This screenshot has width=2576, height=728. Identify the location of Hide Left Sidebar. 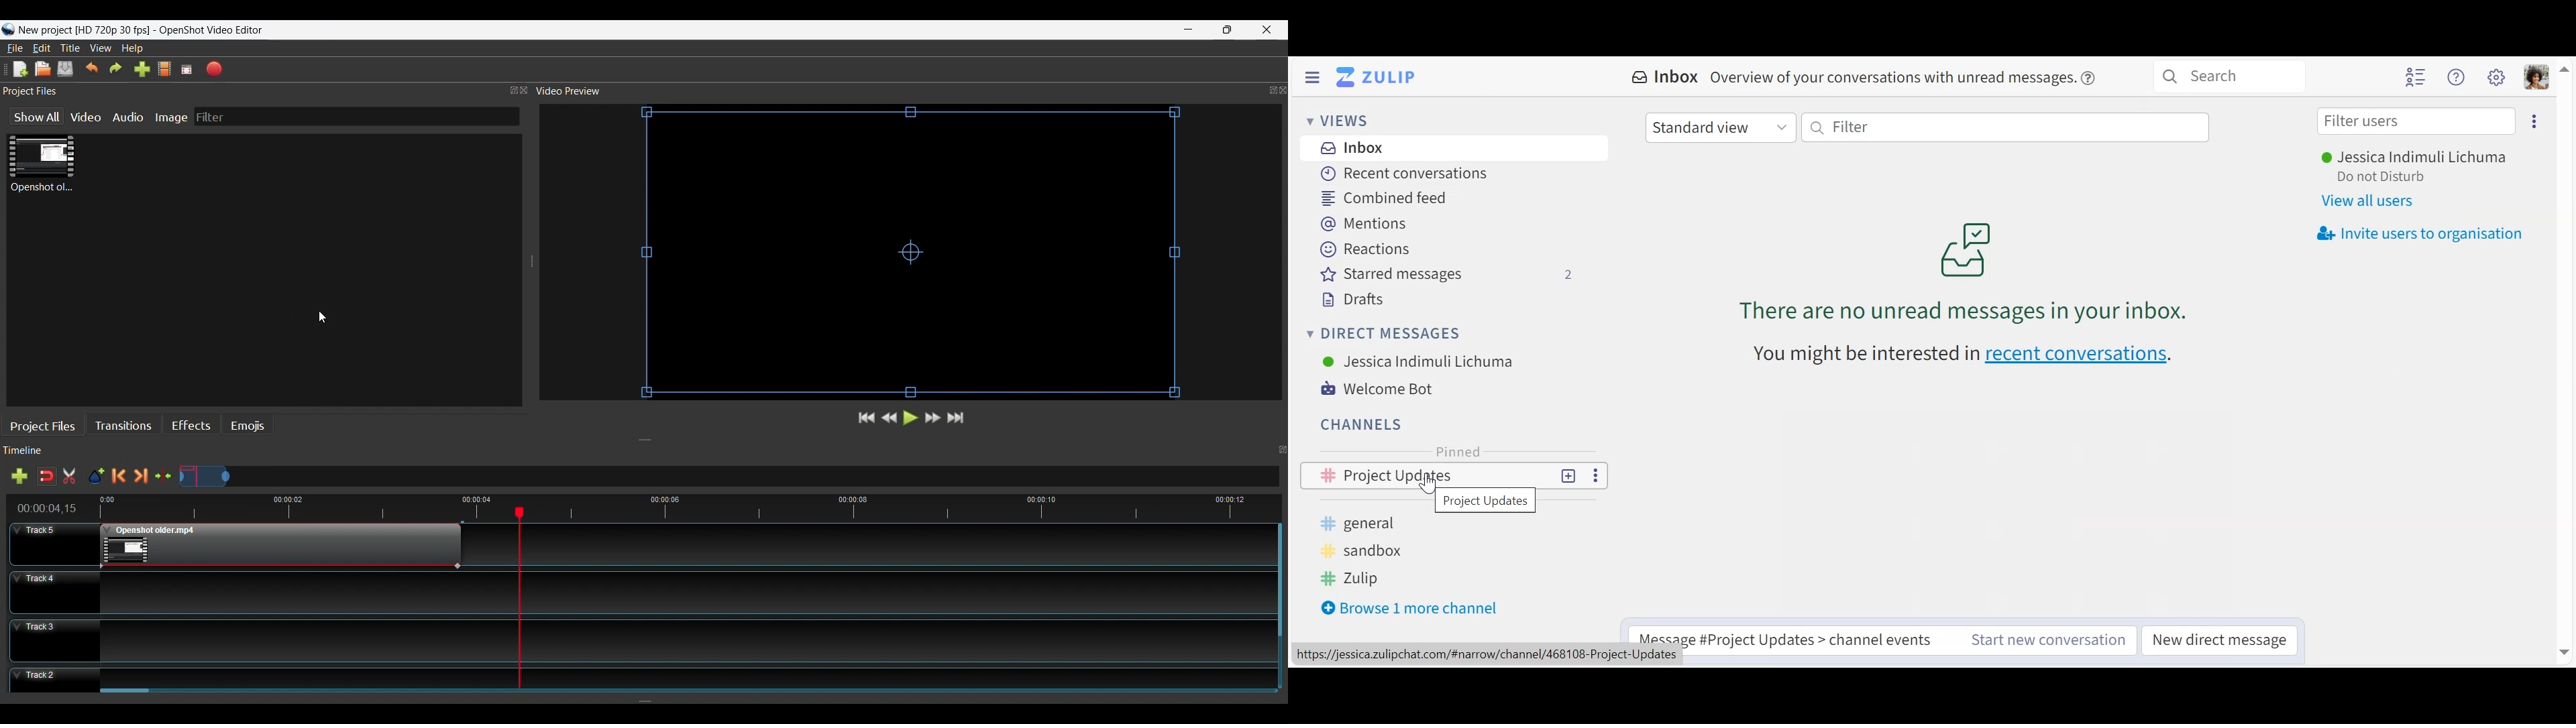
(1311, 78).